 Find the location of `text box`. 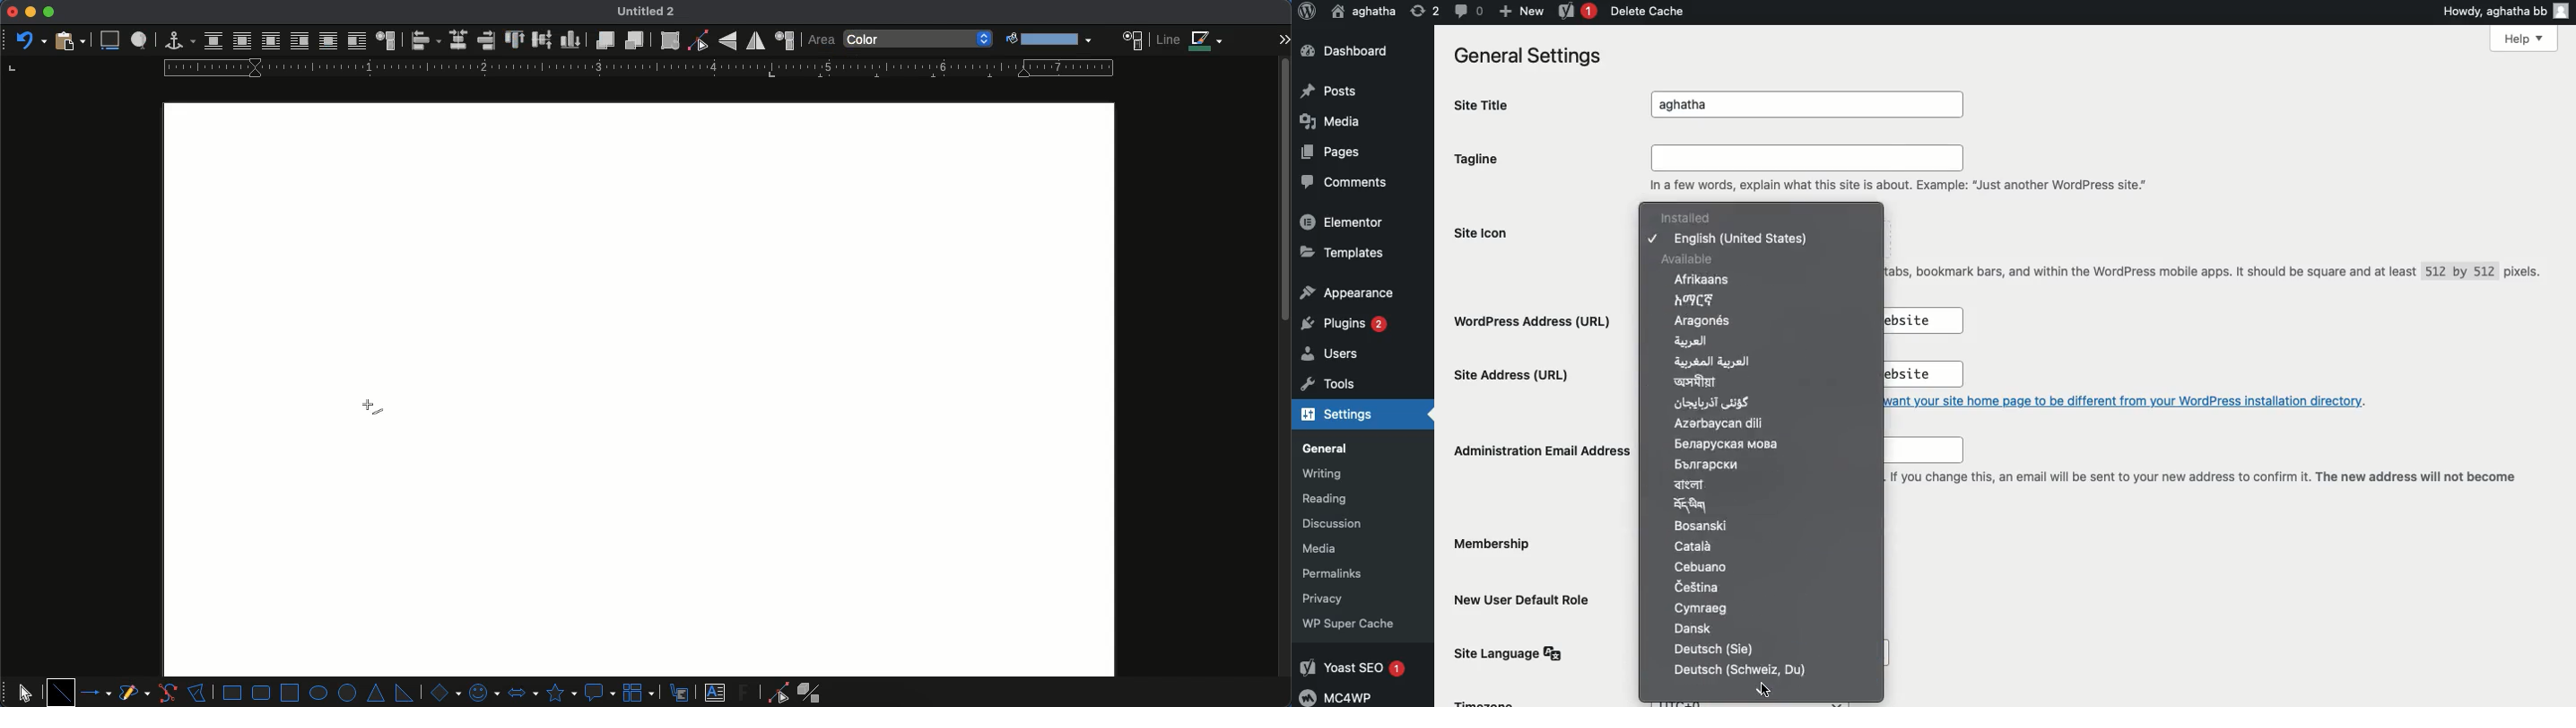

text box is located at coordinates (715, 693).